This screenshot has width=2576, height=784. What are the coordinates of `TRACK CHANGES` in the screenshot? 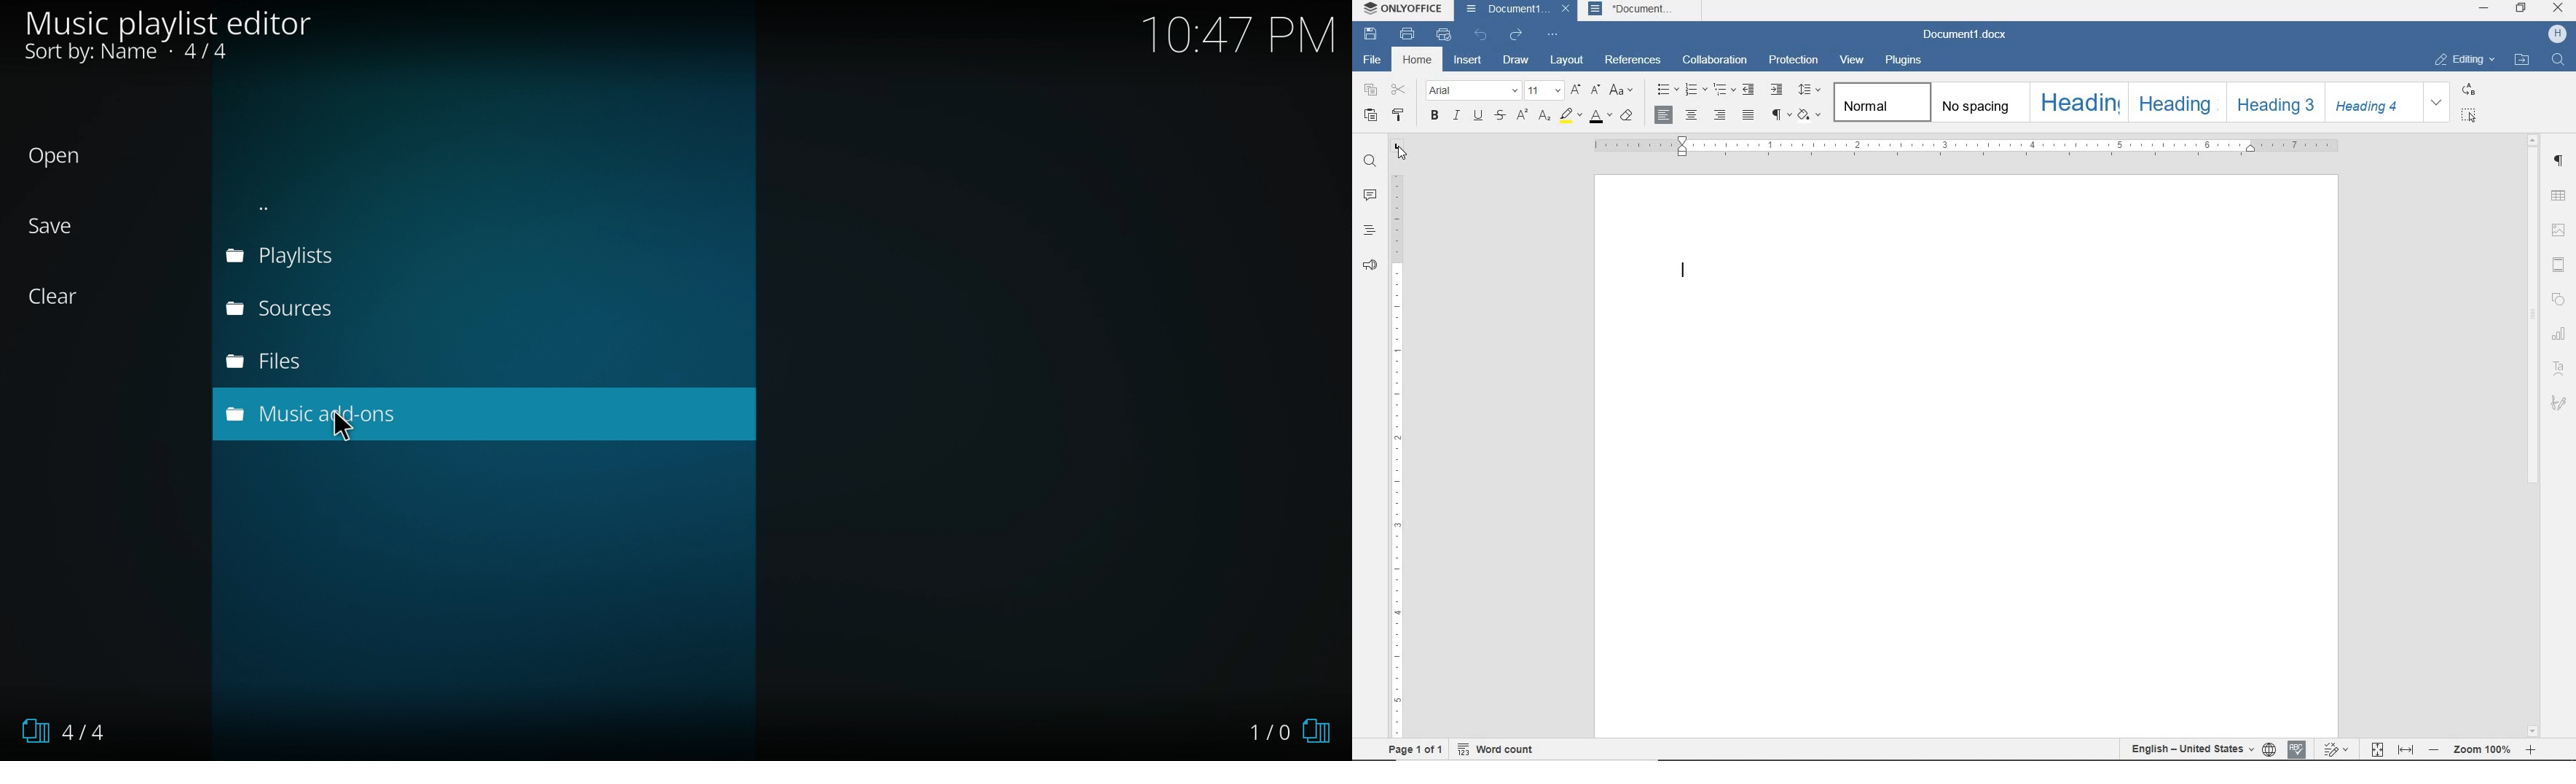 It's located at (2333, 750).